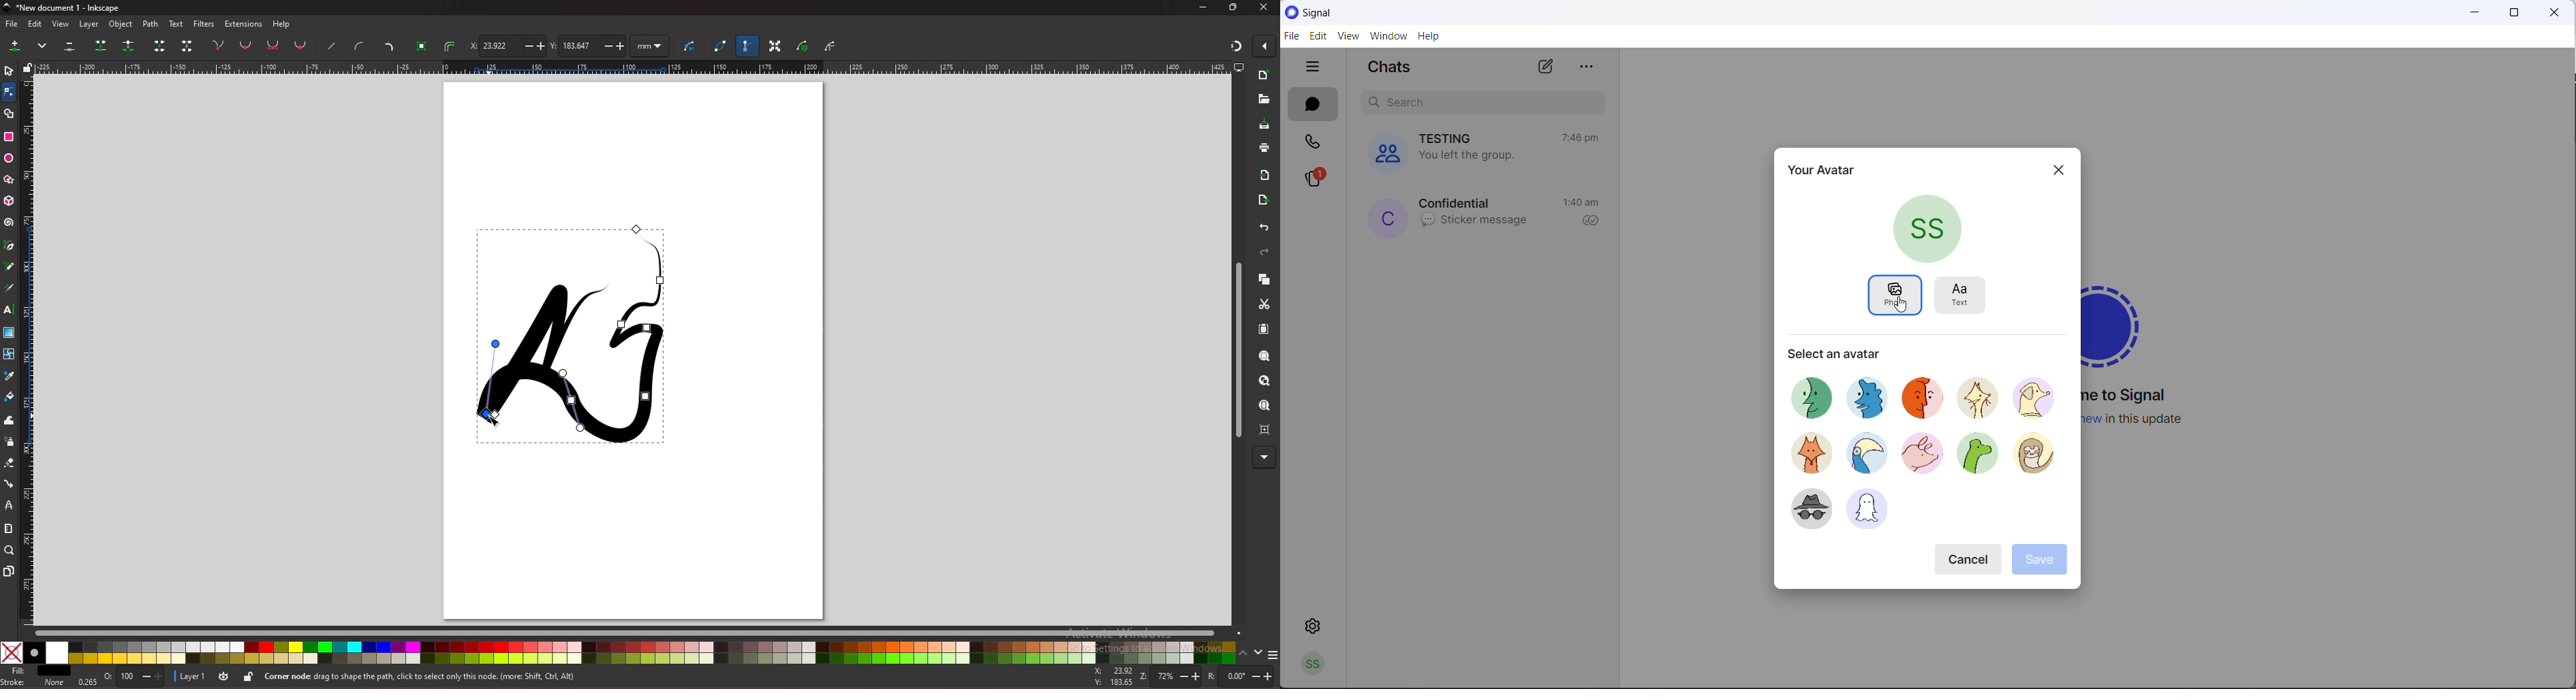  What do you see at coordinates (1264, 7) in the screenshot?
I see `close` at bounding box center [1264, 7].